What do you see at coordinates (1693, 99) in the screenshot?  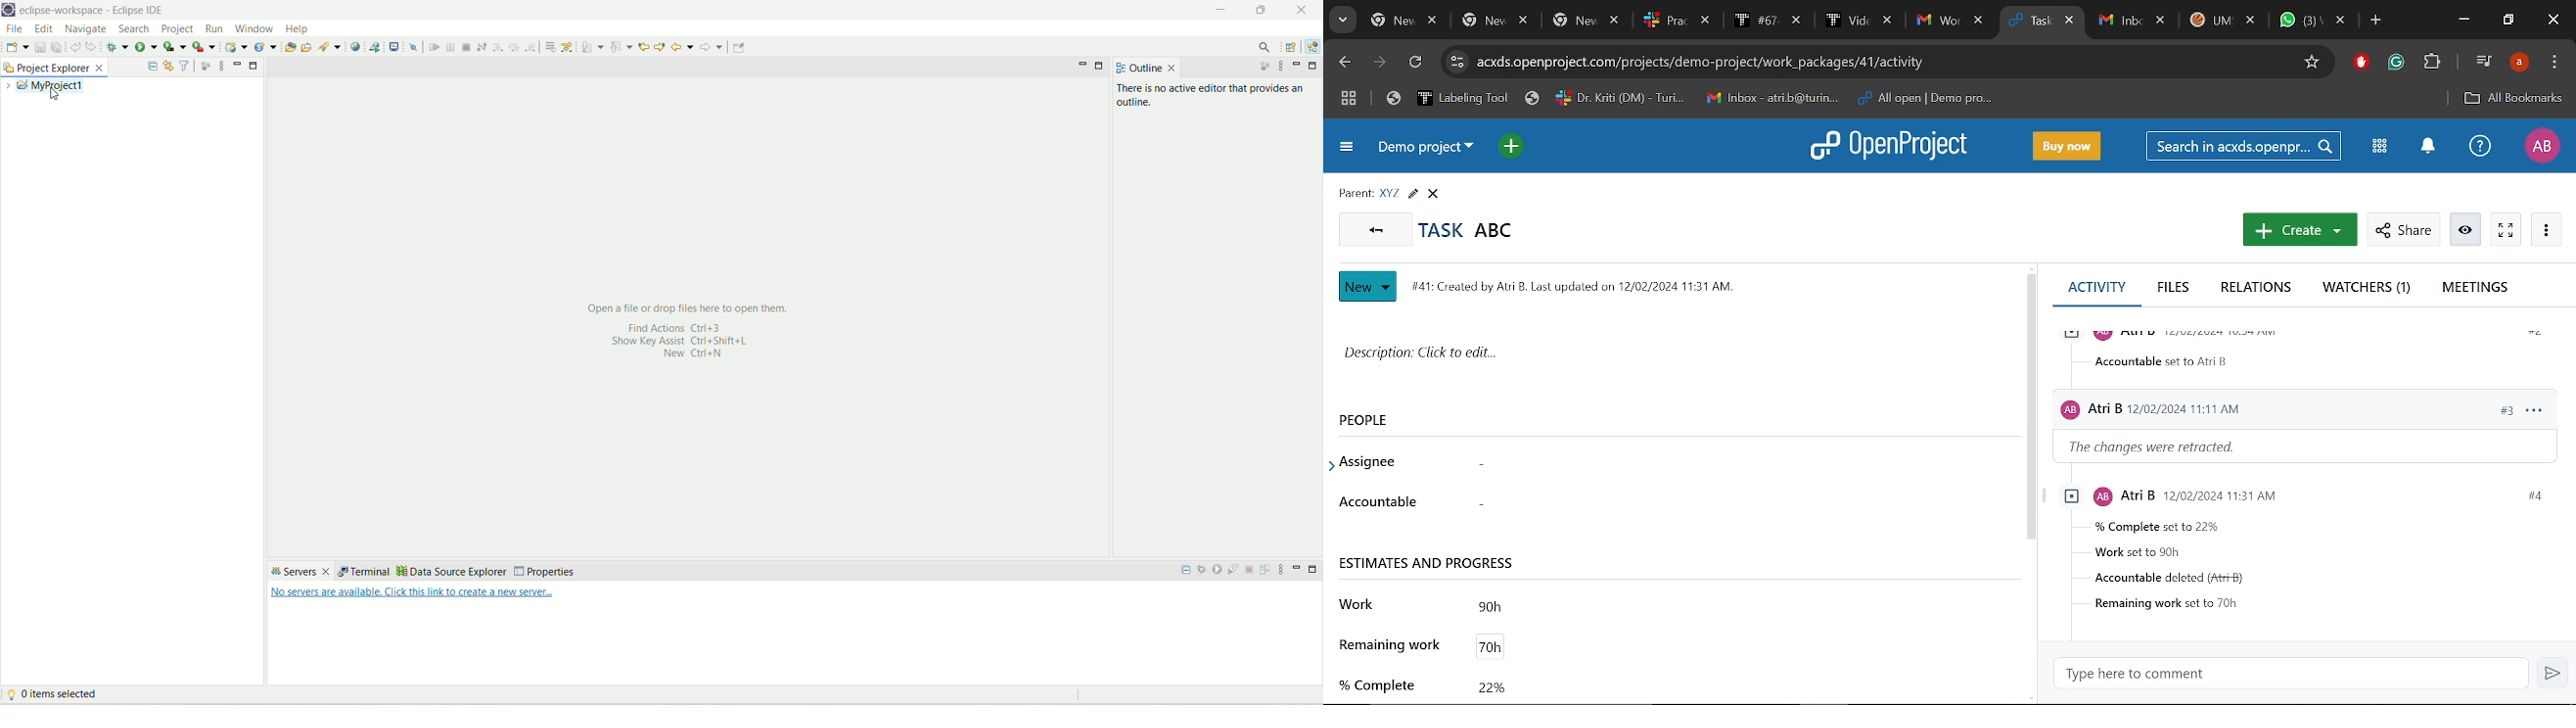 I see `Bookmarked tabs` at bounding box center [1693, 99].